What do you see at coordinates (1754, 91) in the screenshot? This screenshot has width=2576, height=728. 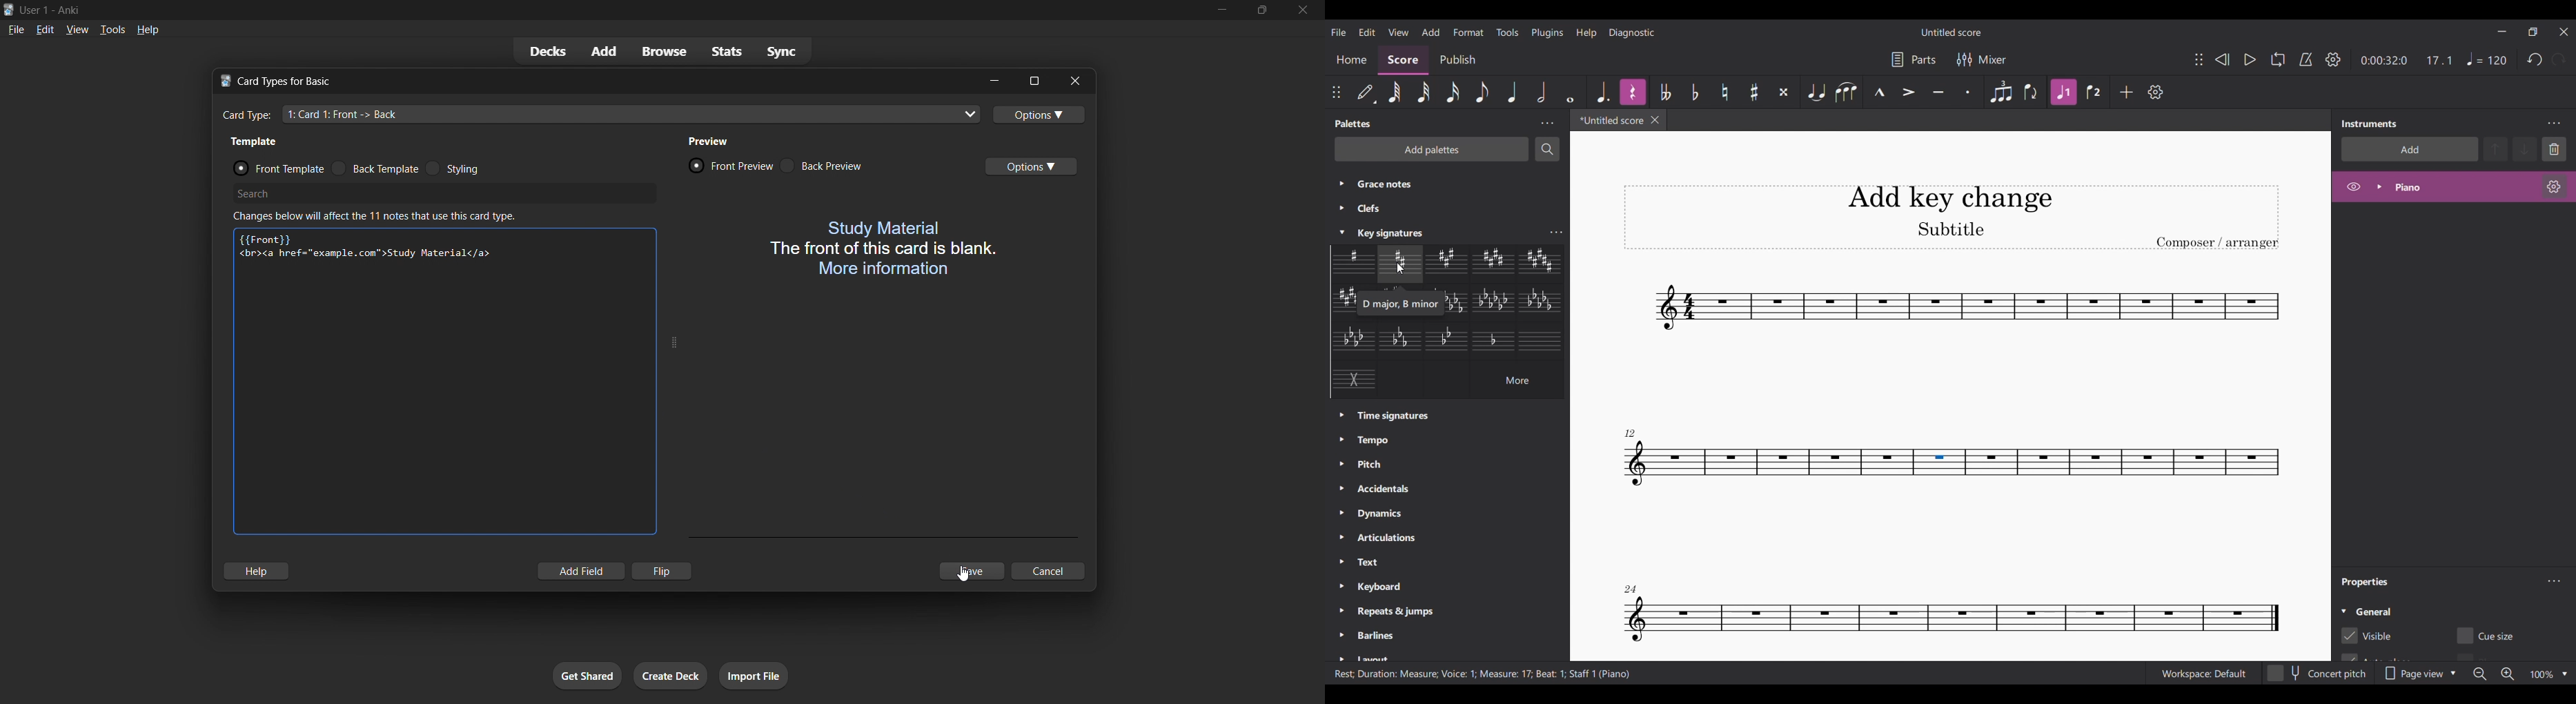 I see `Toggle sharp` at bounding box center [1754, 91].